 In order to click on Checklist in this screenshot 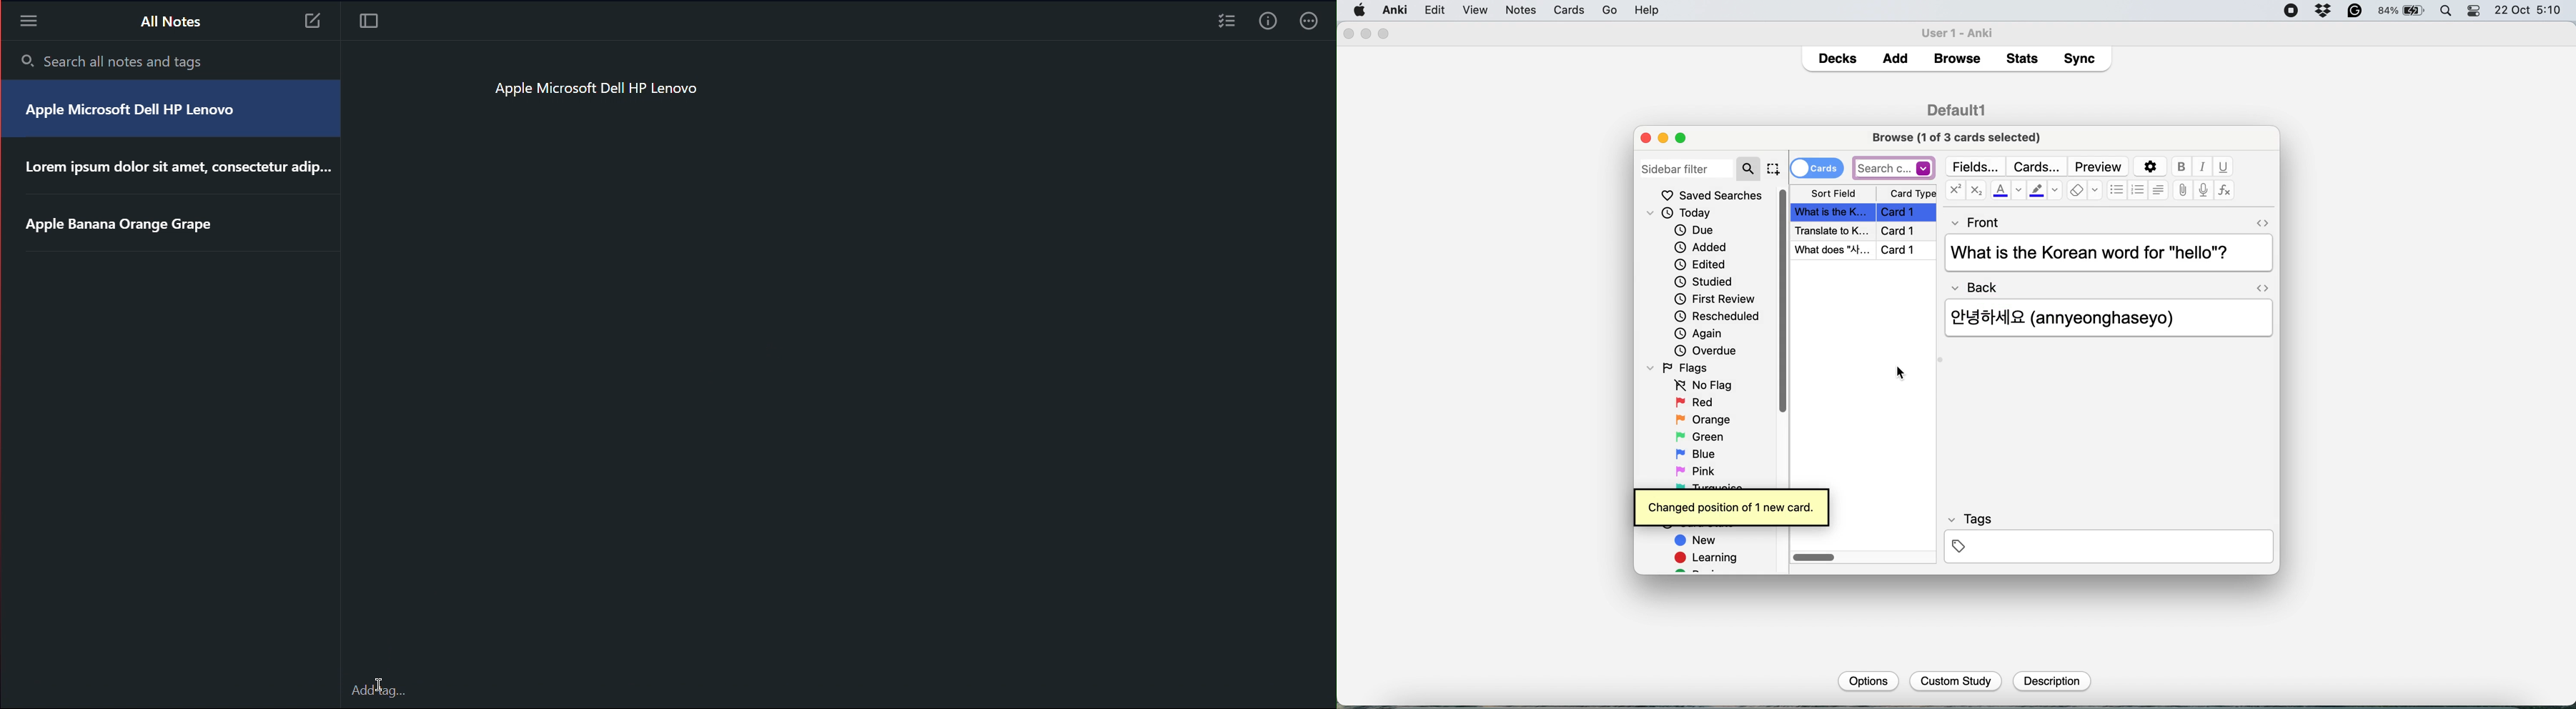, I will do `click(1225, 24)`.